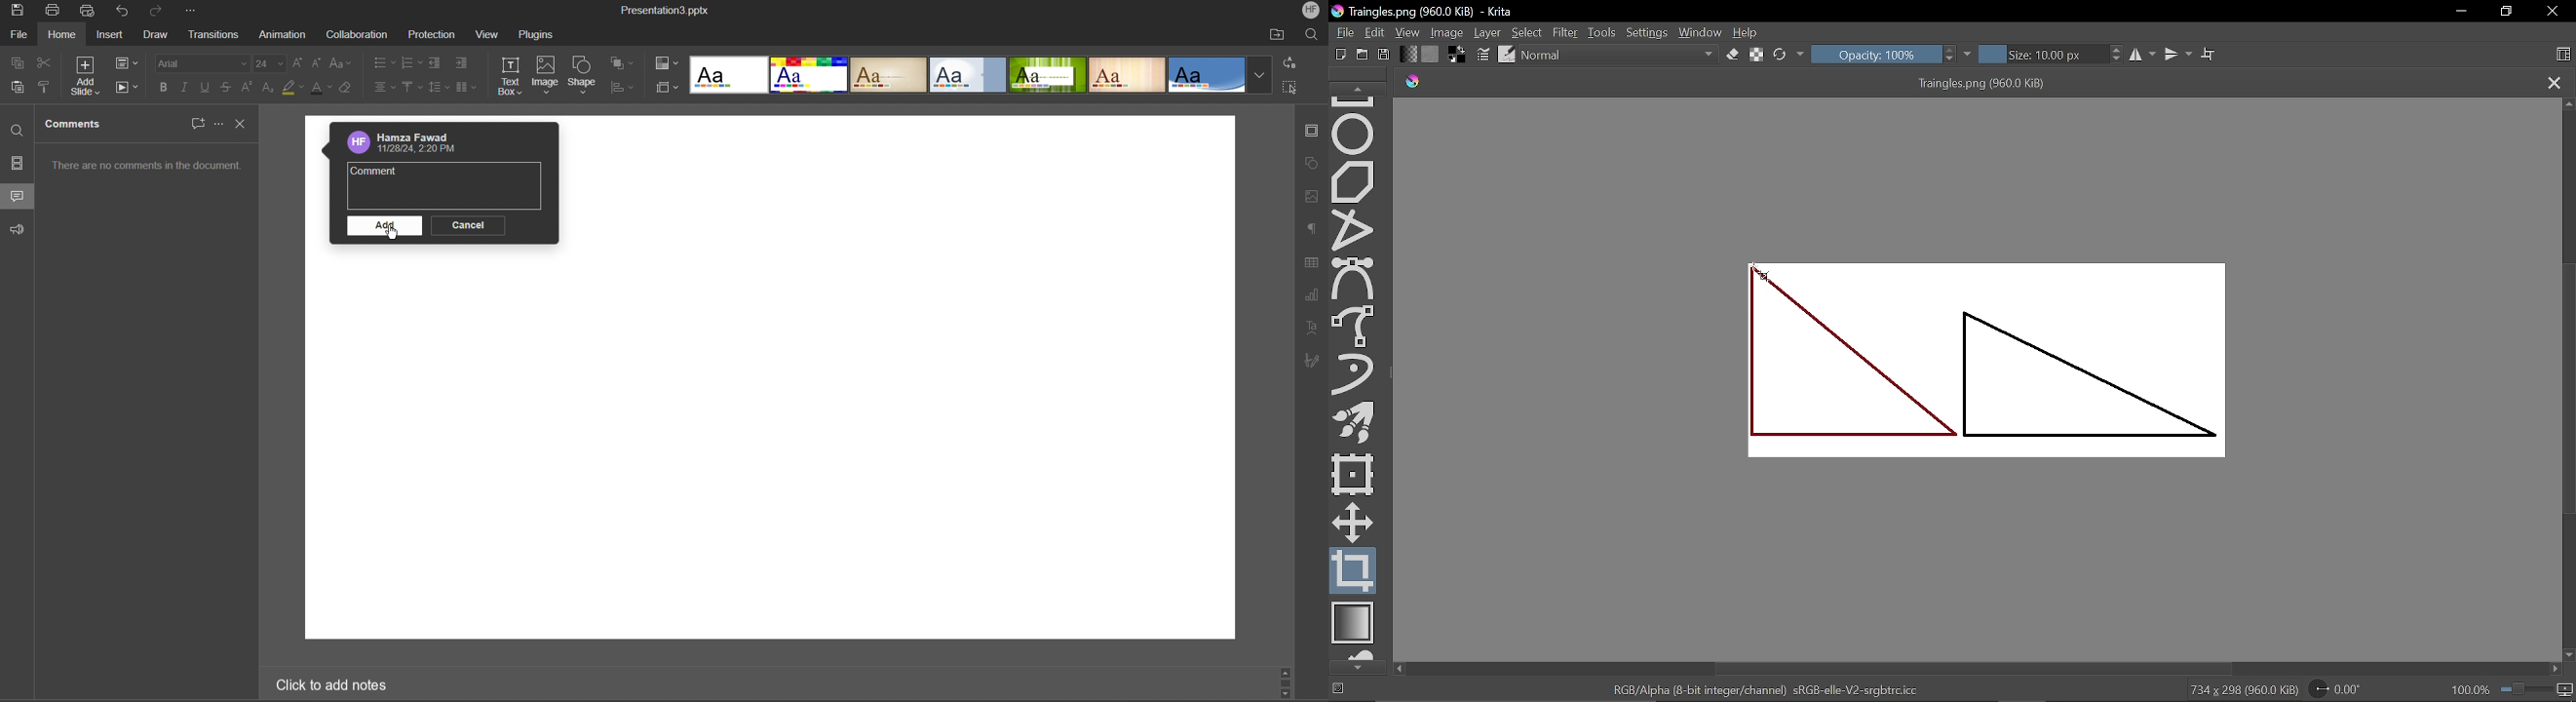  What do you see at coordinates (667, 88) in the screenshot?
I see `Slide Size Settings` at bounding box center [667, 88].